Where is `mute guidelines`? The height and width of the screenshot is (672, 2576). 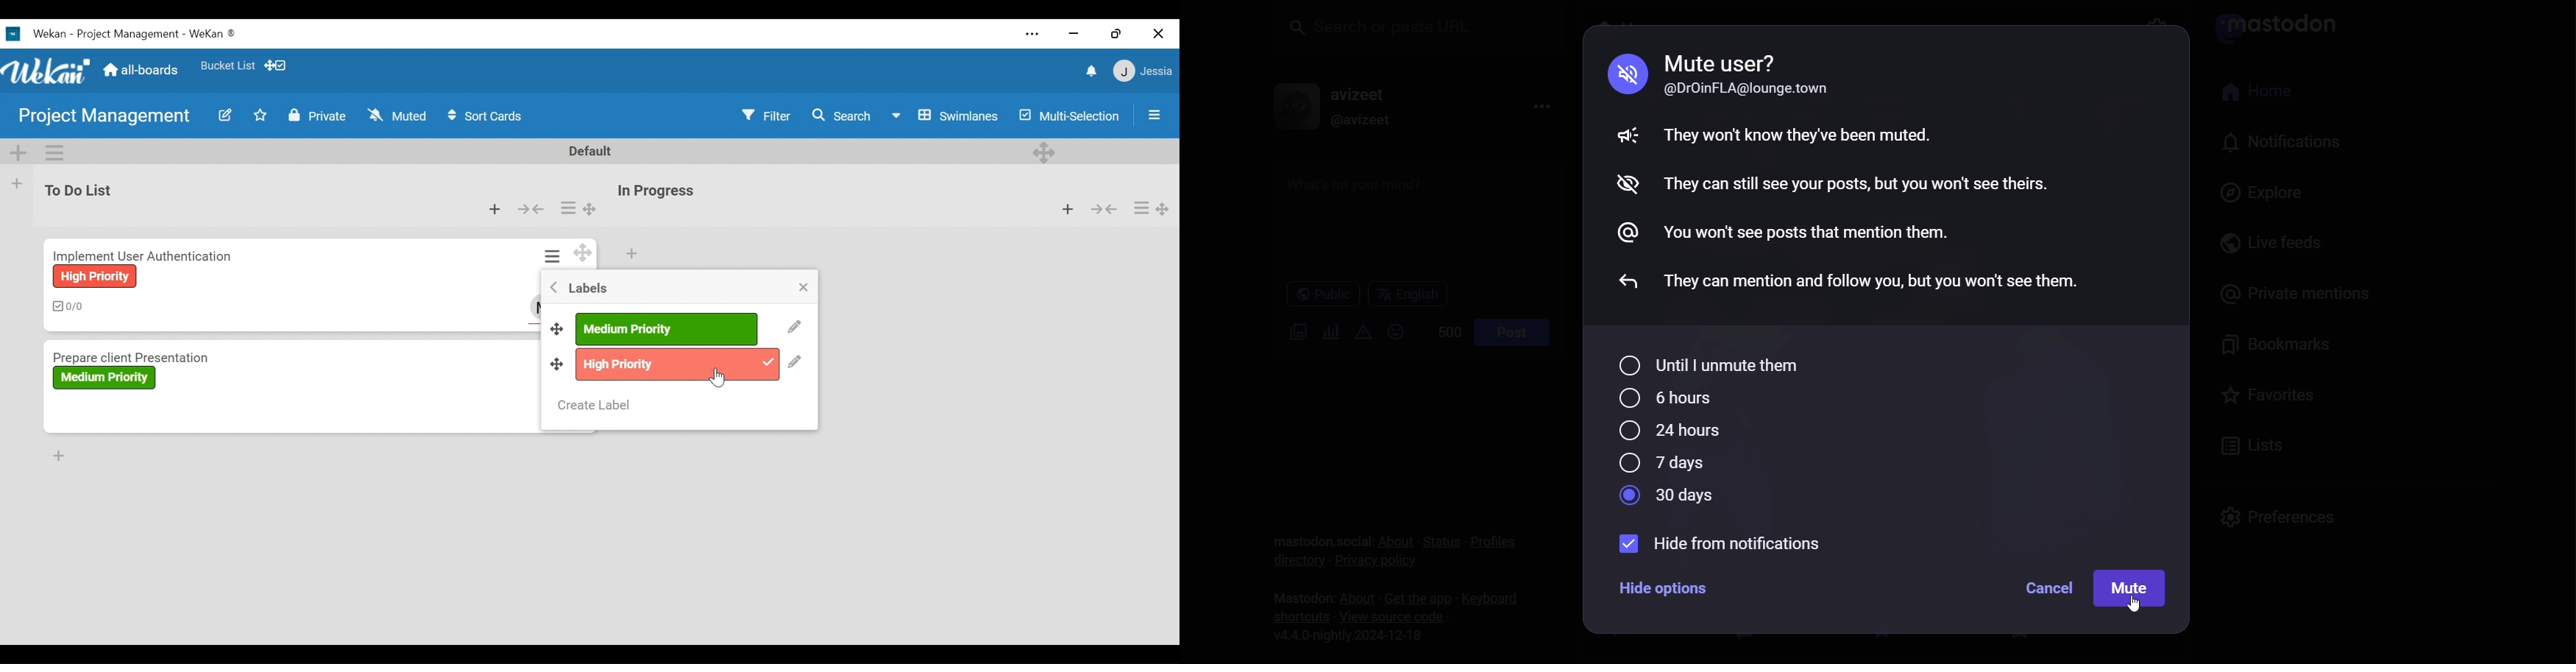 mute guidelines is located at coordinates (1875, 179).